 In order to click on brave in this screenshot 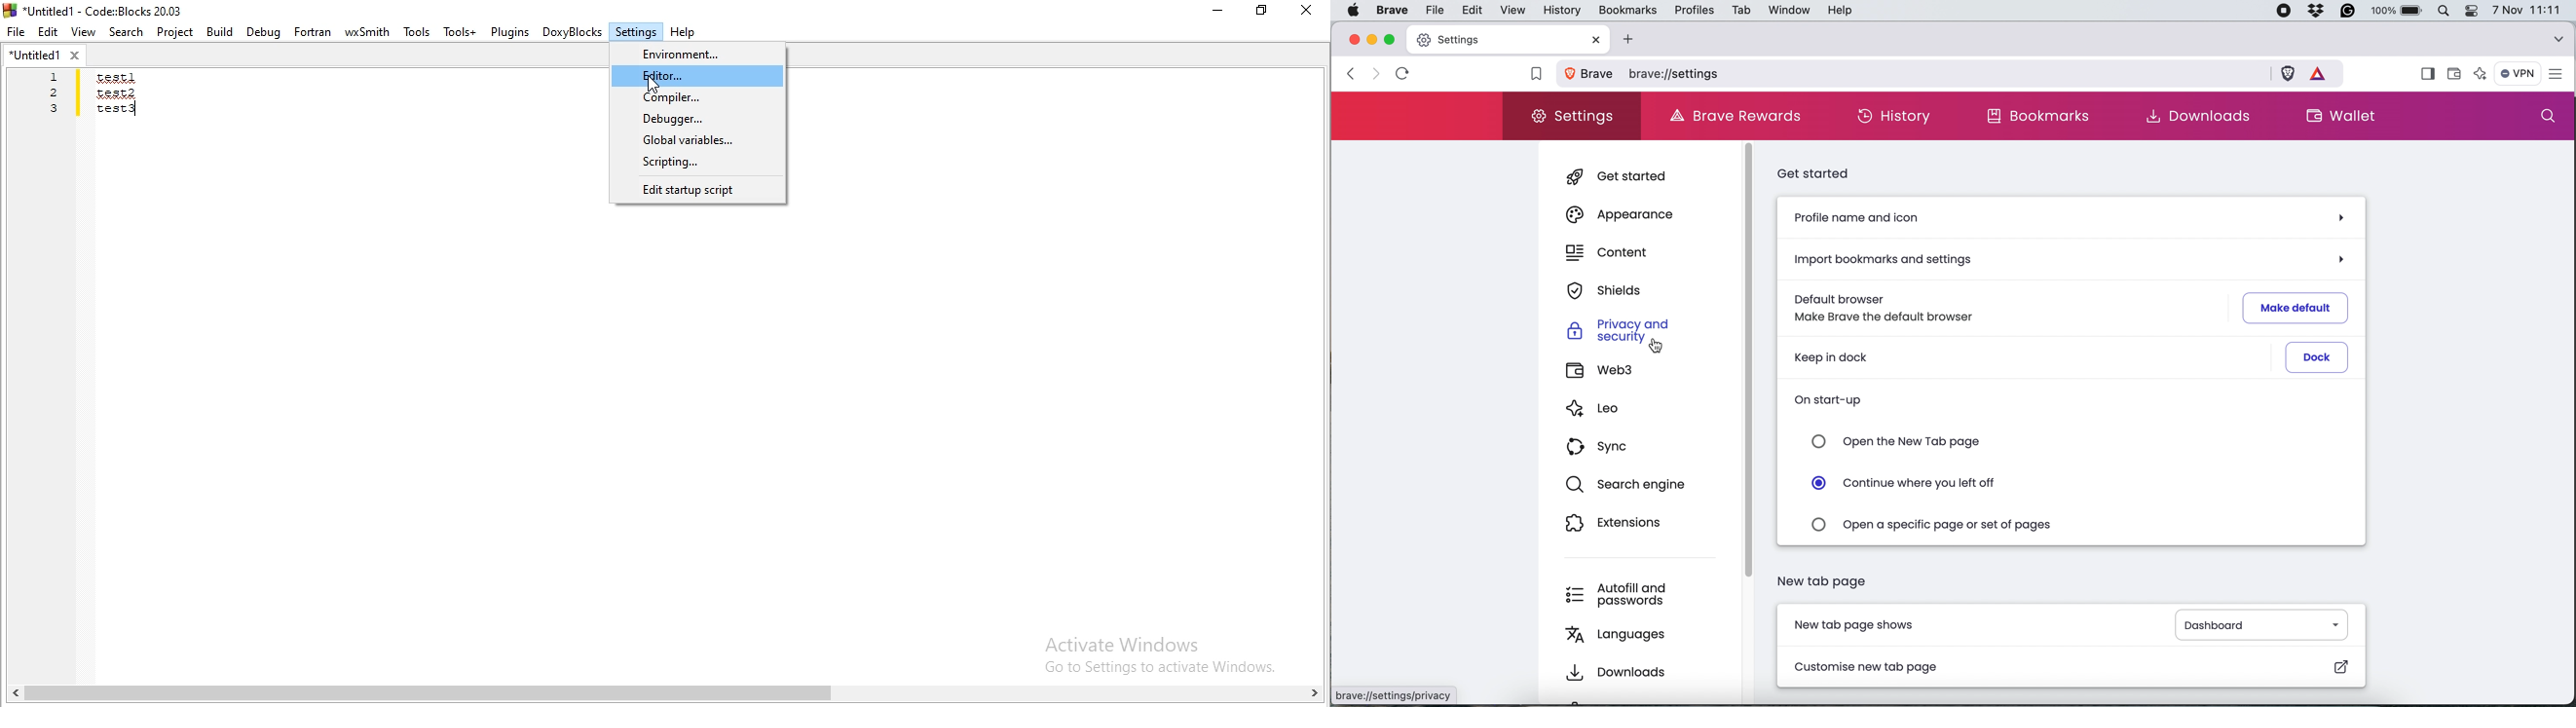, I will do `click(1392, 11)`.